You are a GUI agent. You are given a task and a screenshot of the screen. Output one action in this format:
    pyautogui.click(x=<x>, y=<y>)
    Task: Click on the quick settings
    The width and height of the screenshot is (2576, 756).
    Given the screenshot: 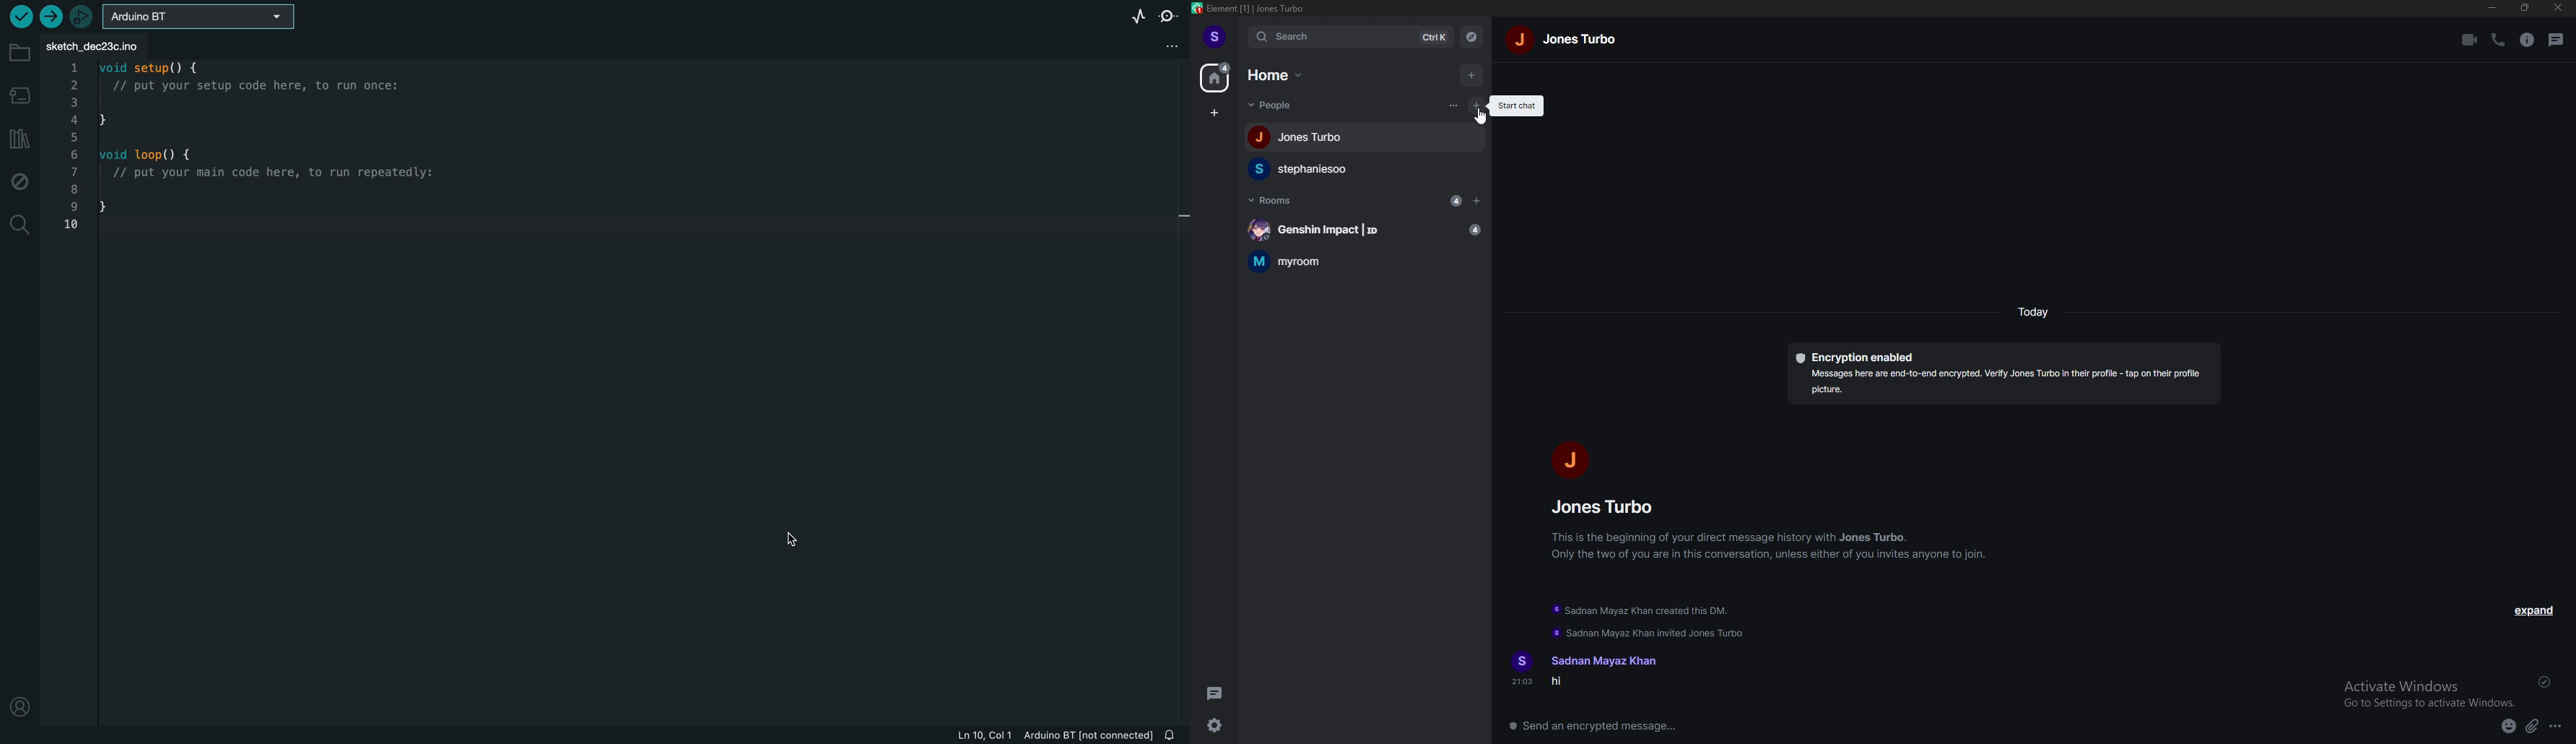 What is the action you would take?
    pyautogui.click(x=1217, y=724)
    